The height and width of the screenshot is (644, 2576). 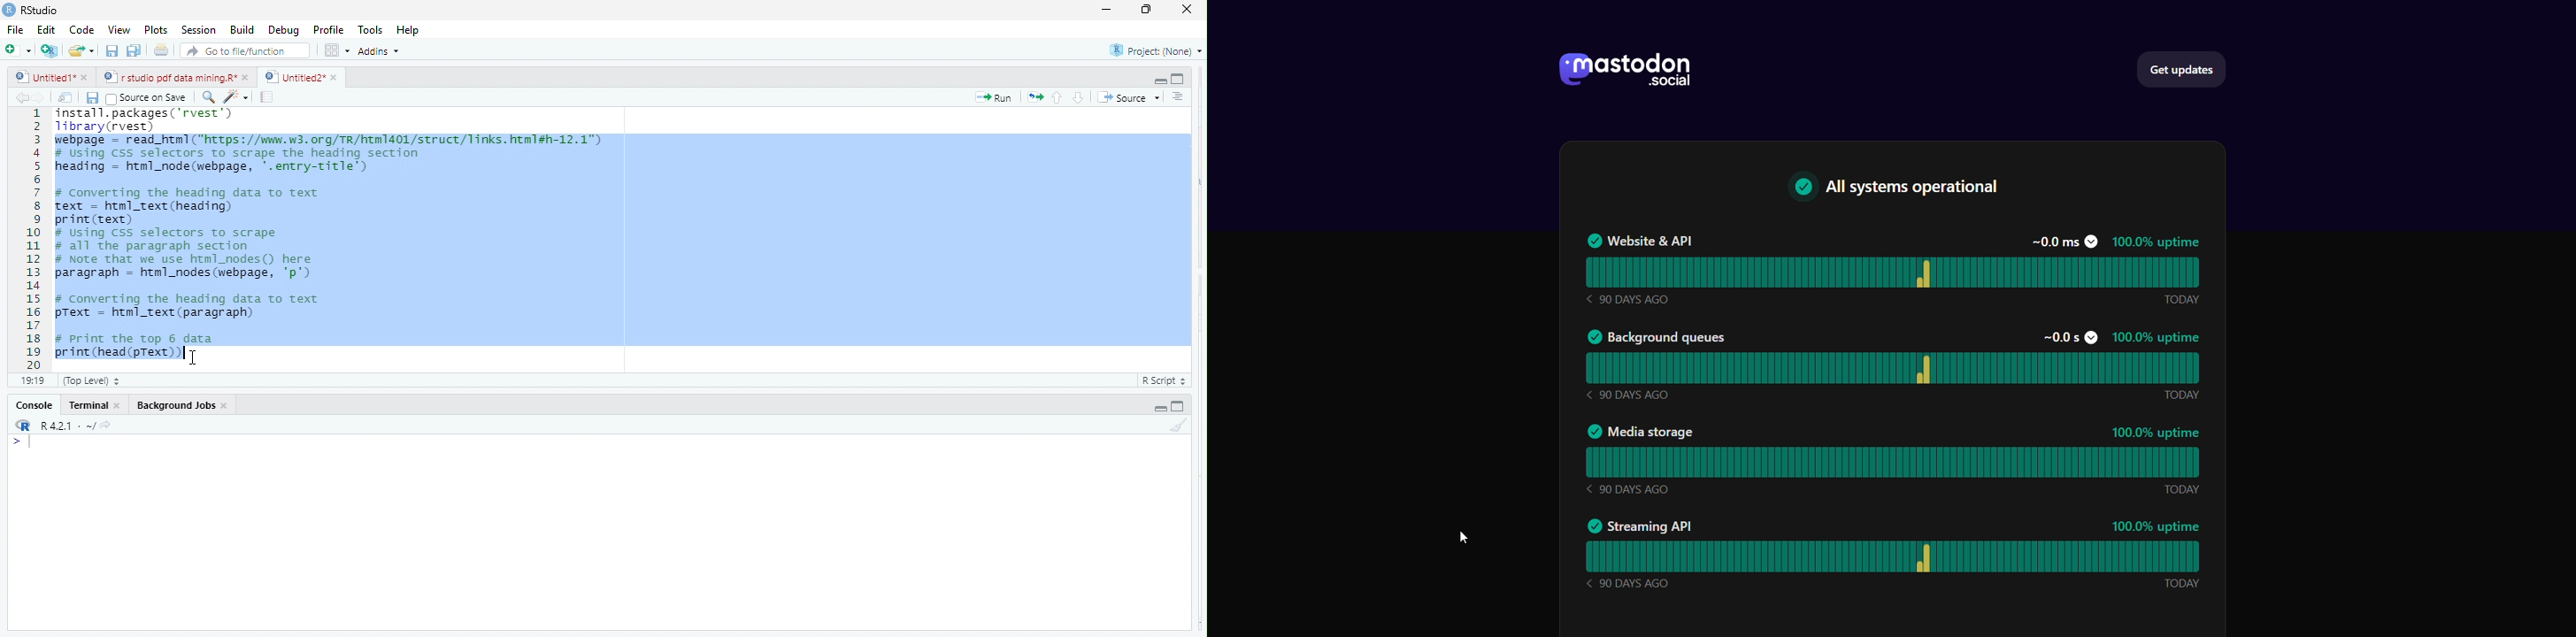 I want to click on rs studio logo, so click(x=9, y=9).